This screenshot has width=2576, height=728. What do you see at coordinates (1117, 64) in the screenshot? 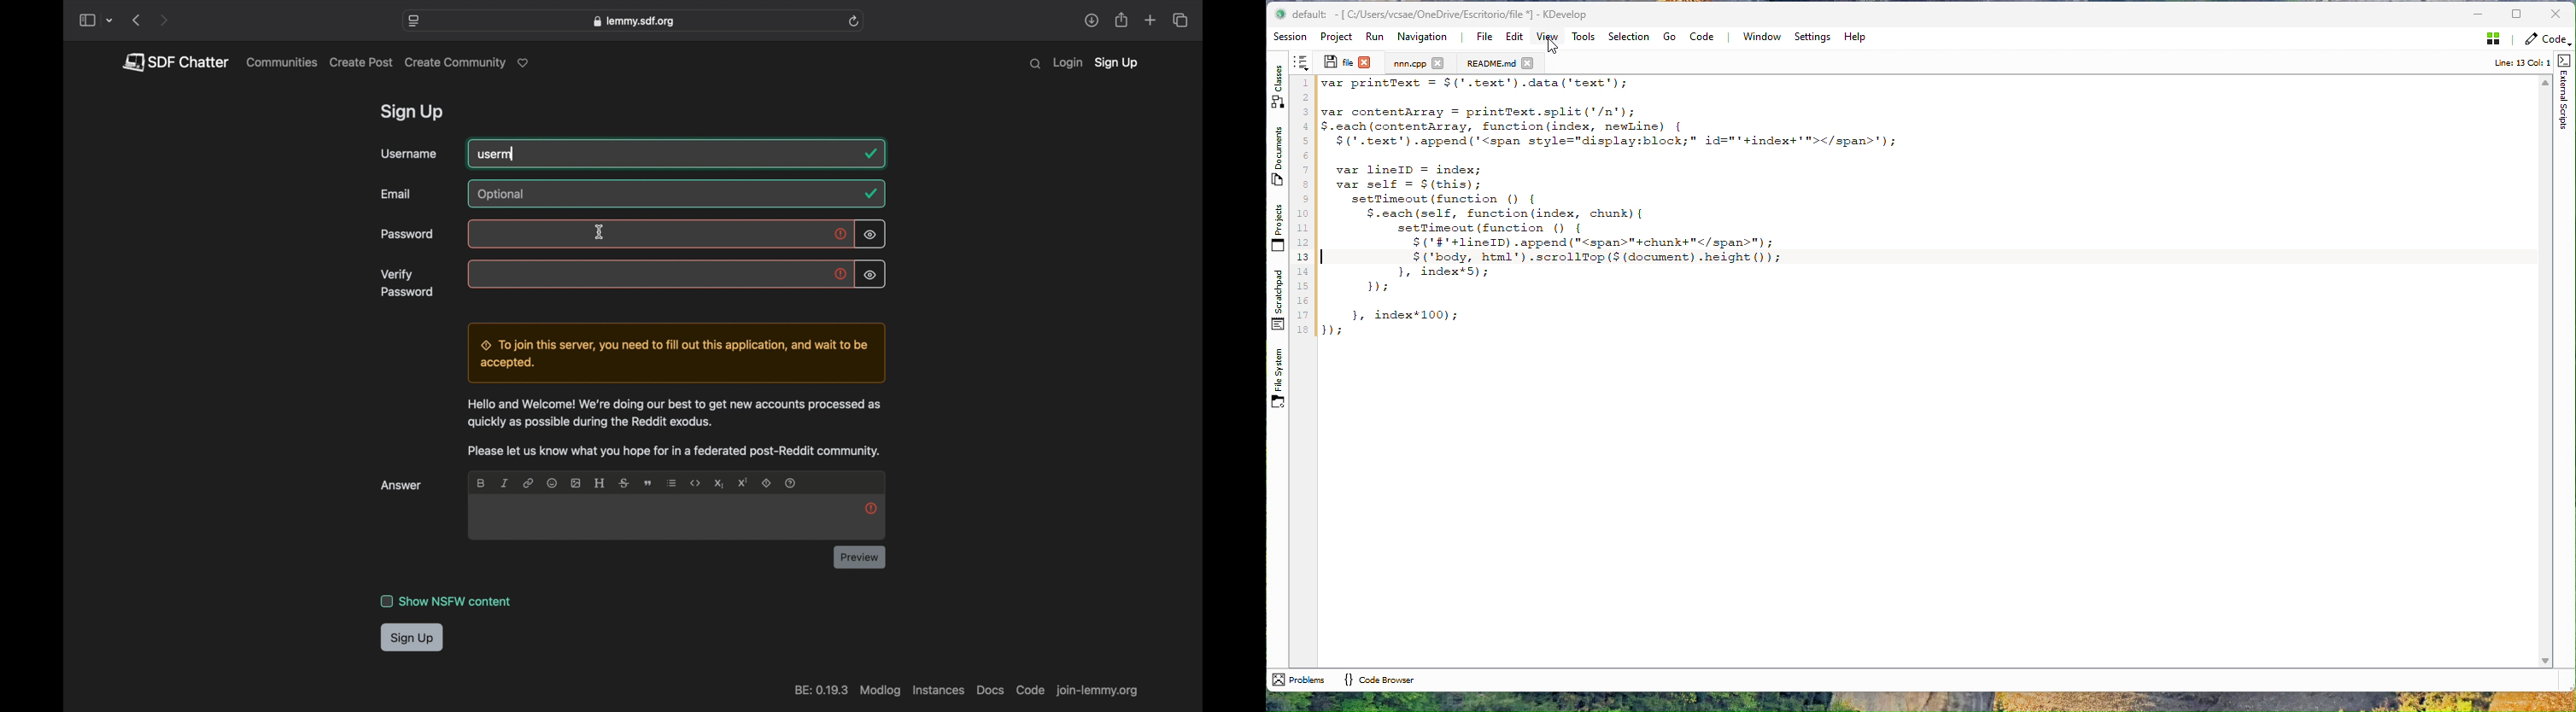
I see `sign up` at bounding box center [1117, 64].